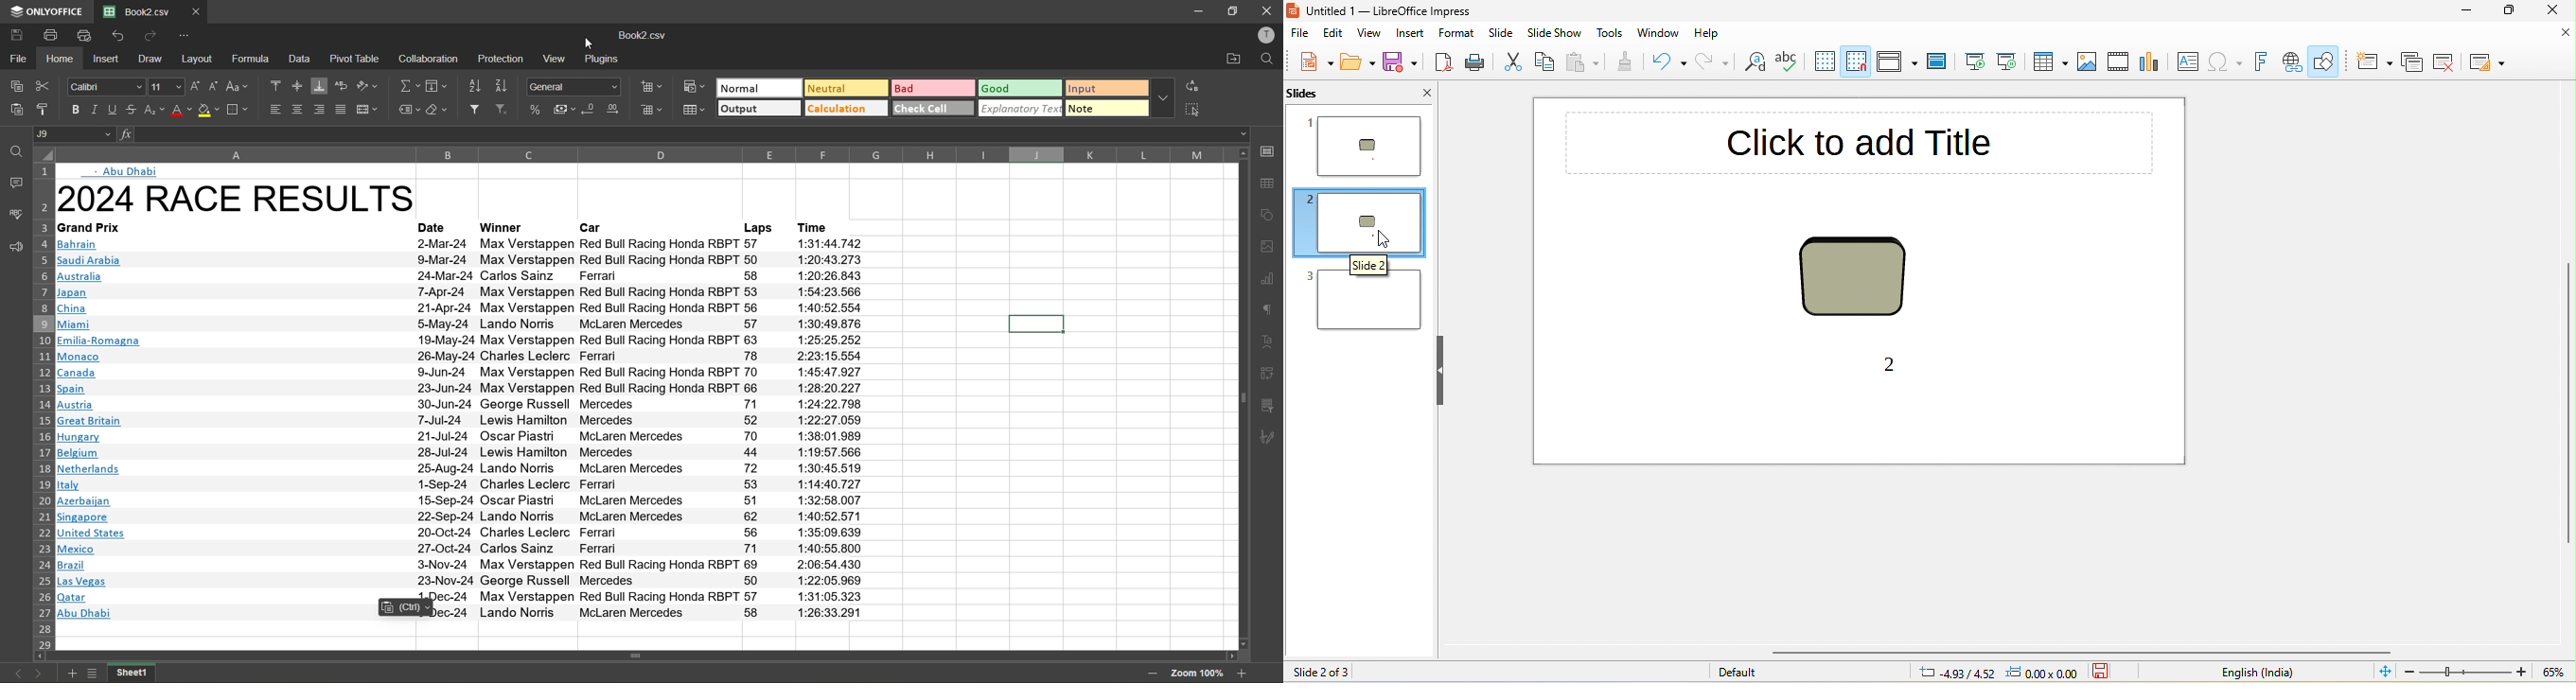  Describe the element at coordinates (131, 673) in the screenshot. I see `sheet name` at that location.